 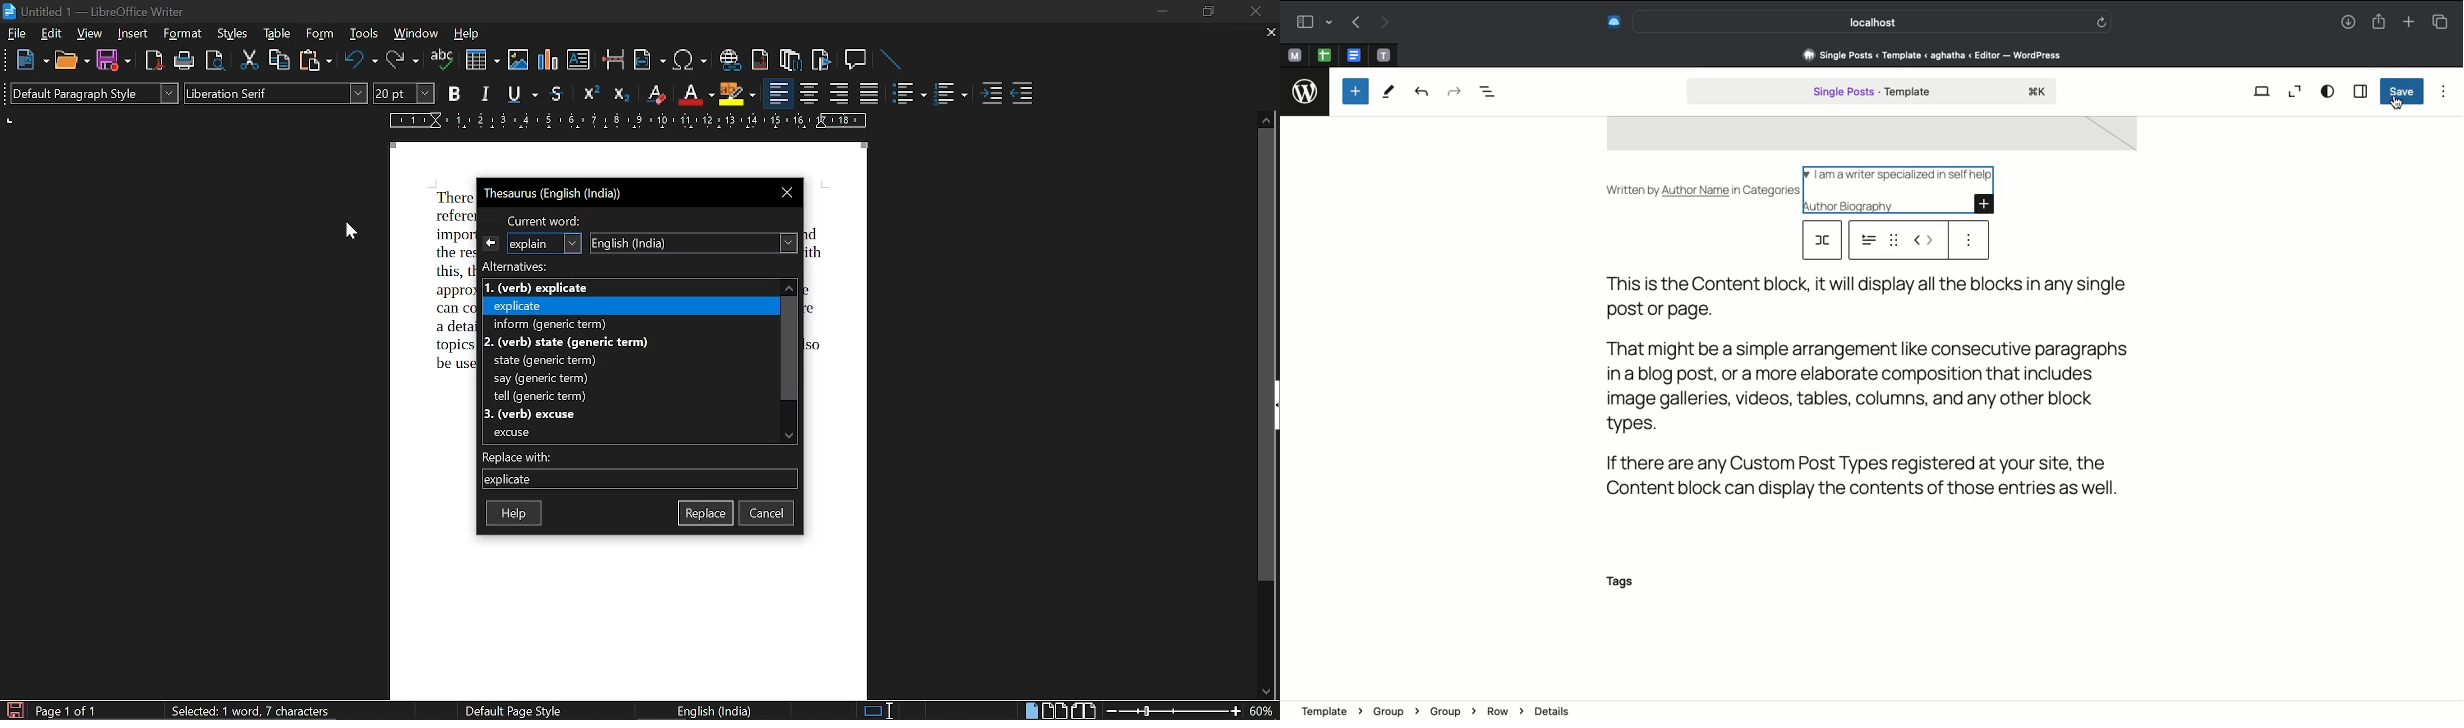 I want to click on underline, so click(x=521, y=94).